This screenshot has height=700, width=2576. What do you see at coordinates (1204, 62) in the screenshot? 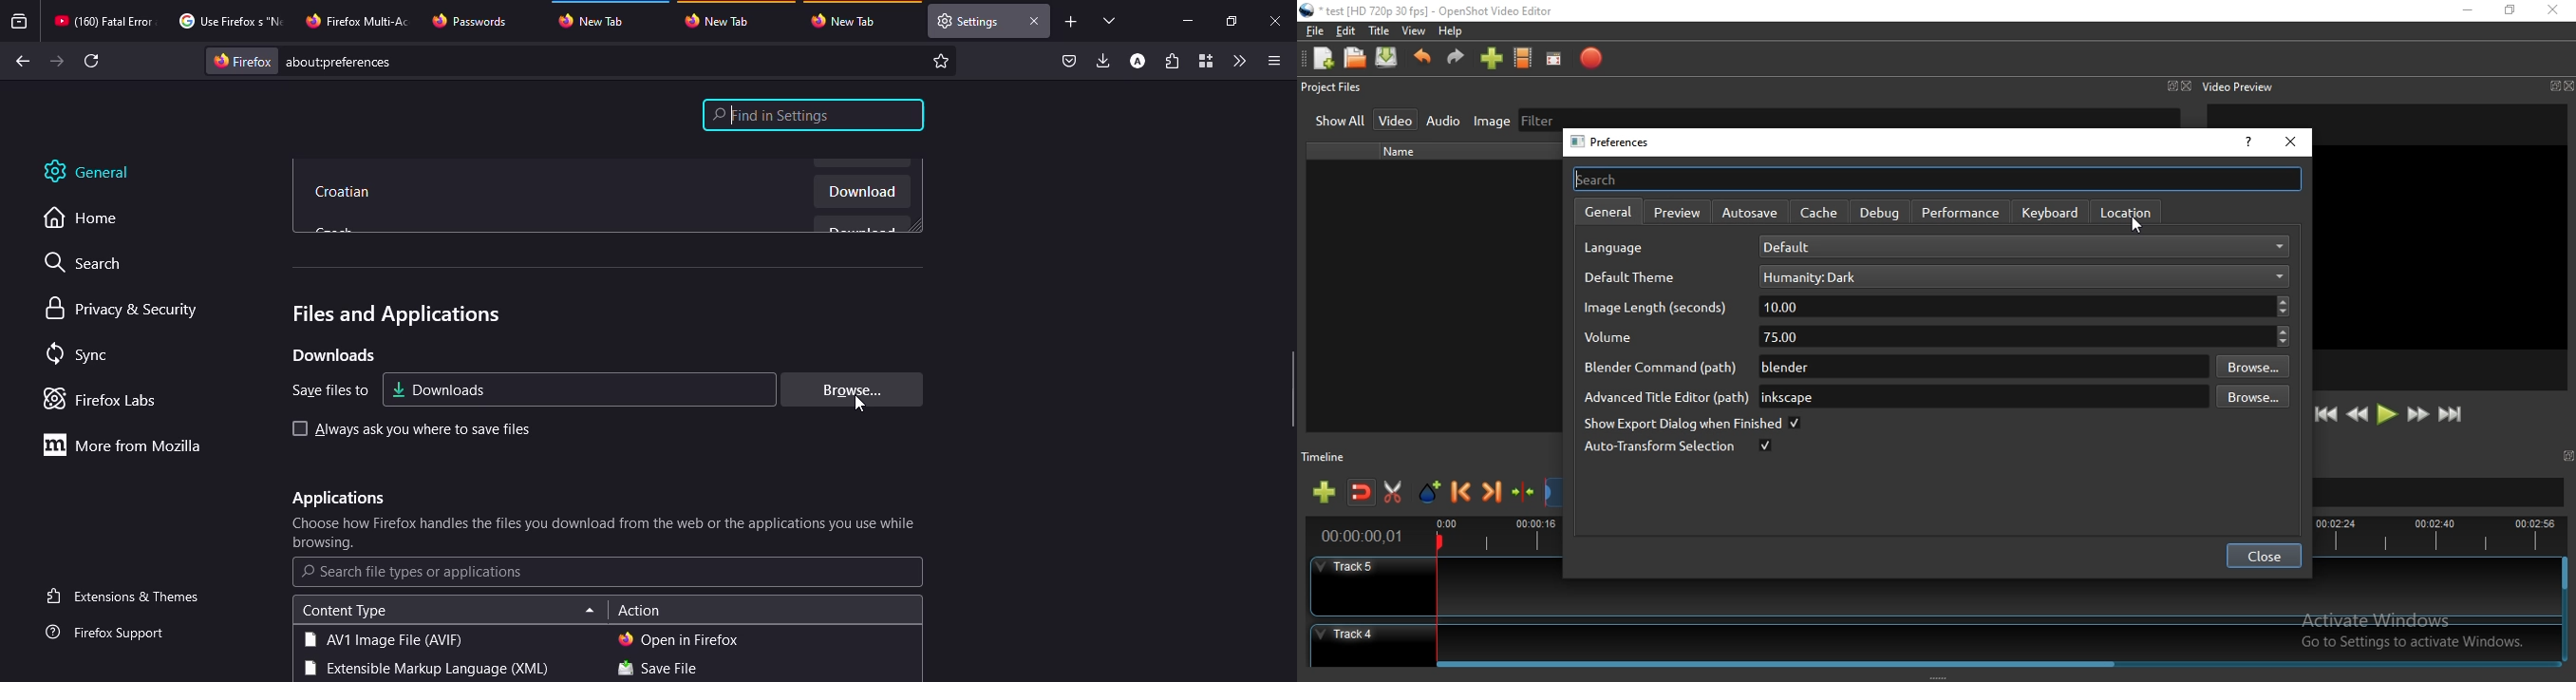
I see `container` at bounding box center [1204, 62].